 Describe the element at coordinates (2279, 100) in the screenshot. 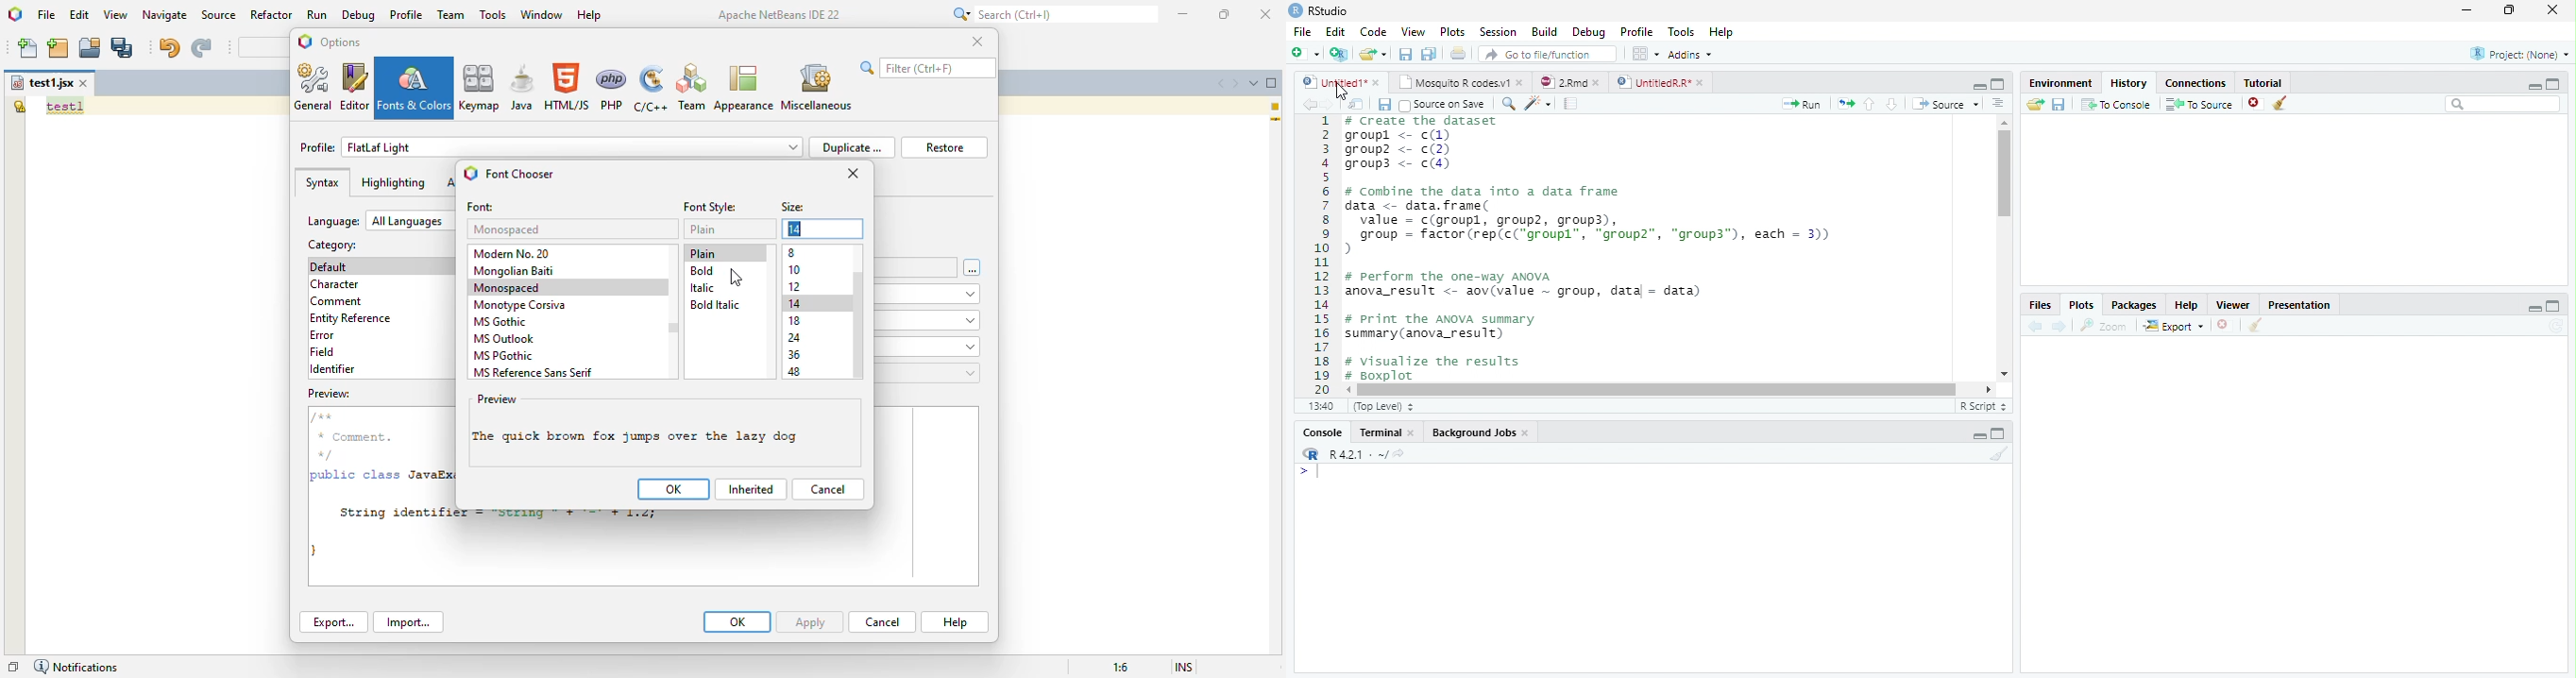

I see `Clear objects from the workspace` at that location.